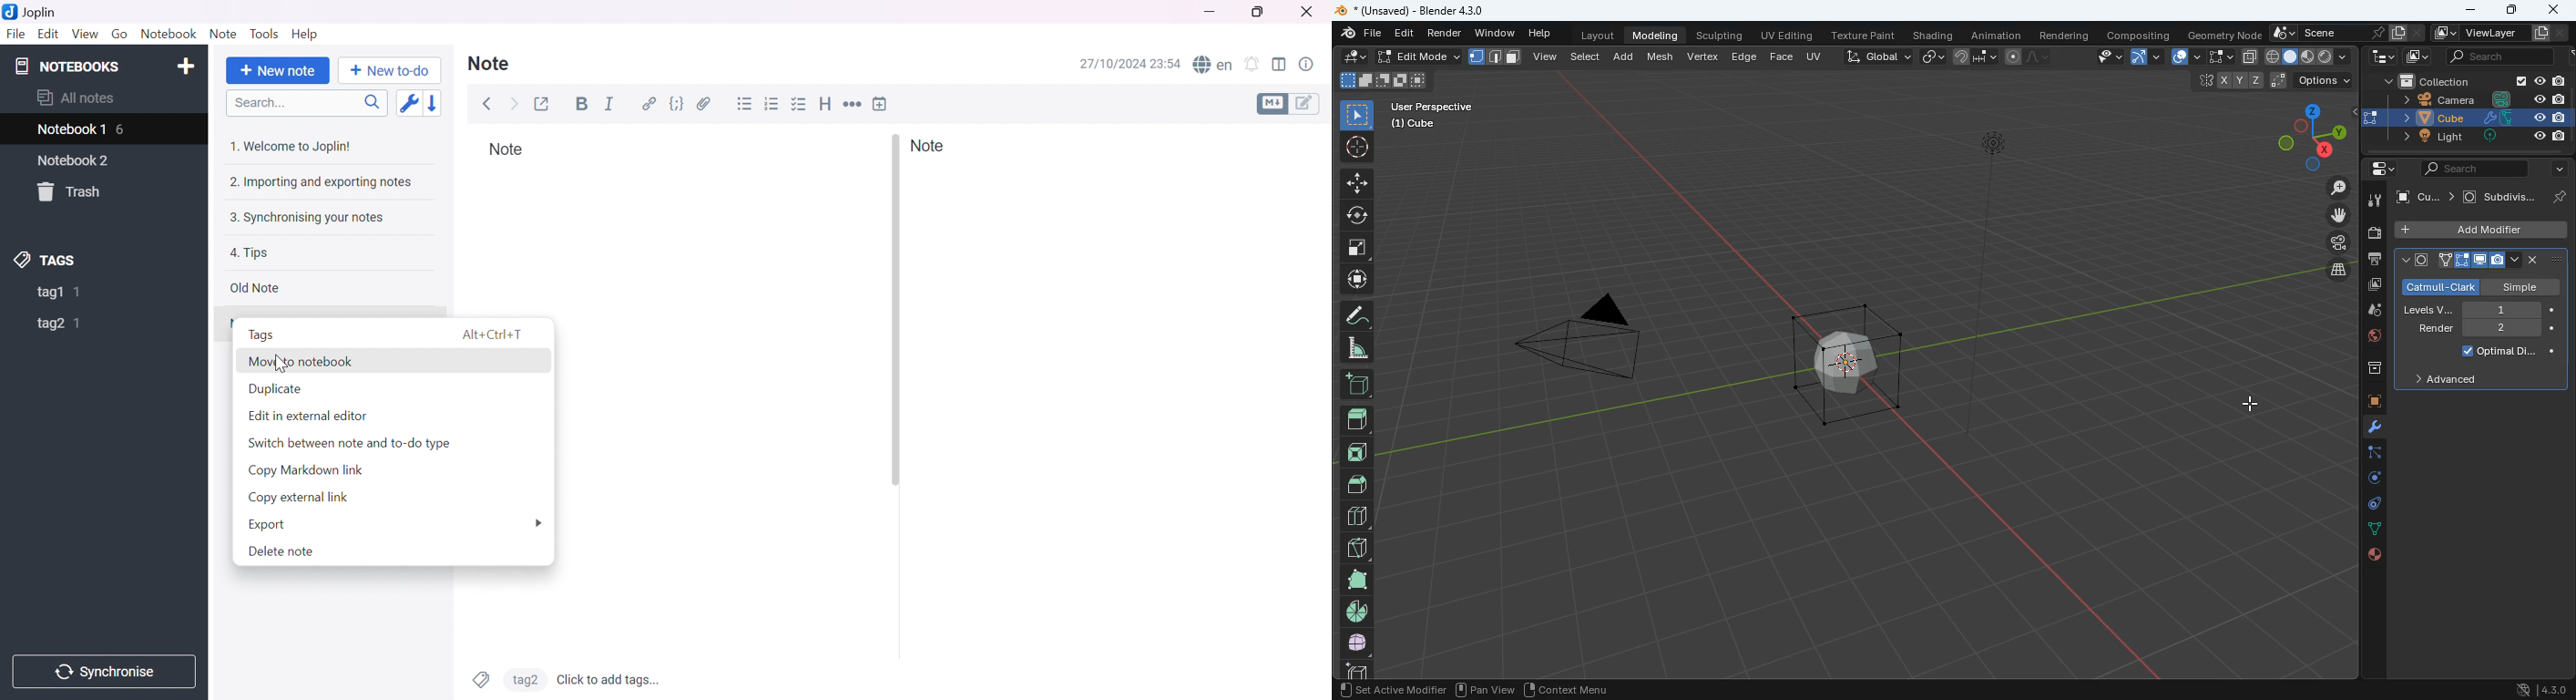 Image resolution: width=2576 pixels, height=700 pixels. What do you see at coordinates (276, 389) in the screenshot?
I see `Duplicate` at bounding box center [276, 389].